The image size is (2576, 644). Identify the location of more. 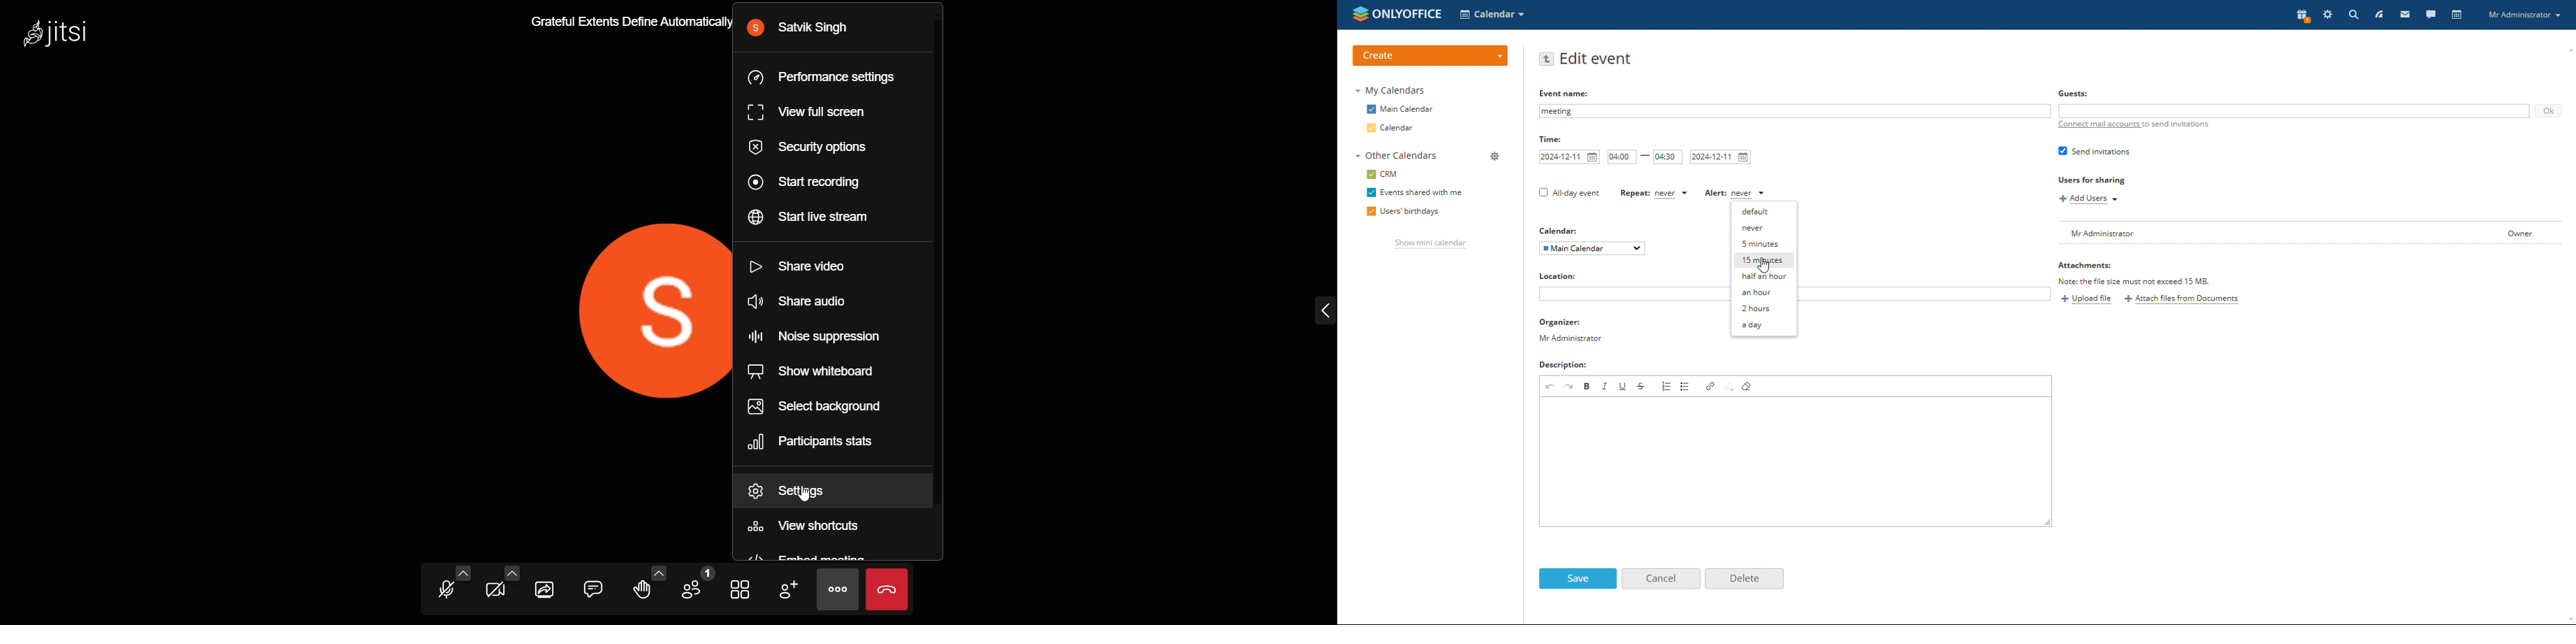
(841, 591).